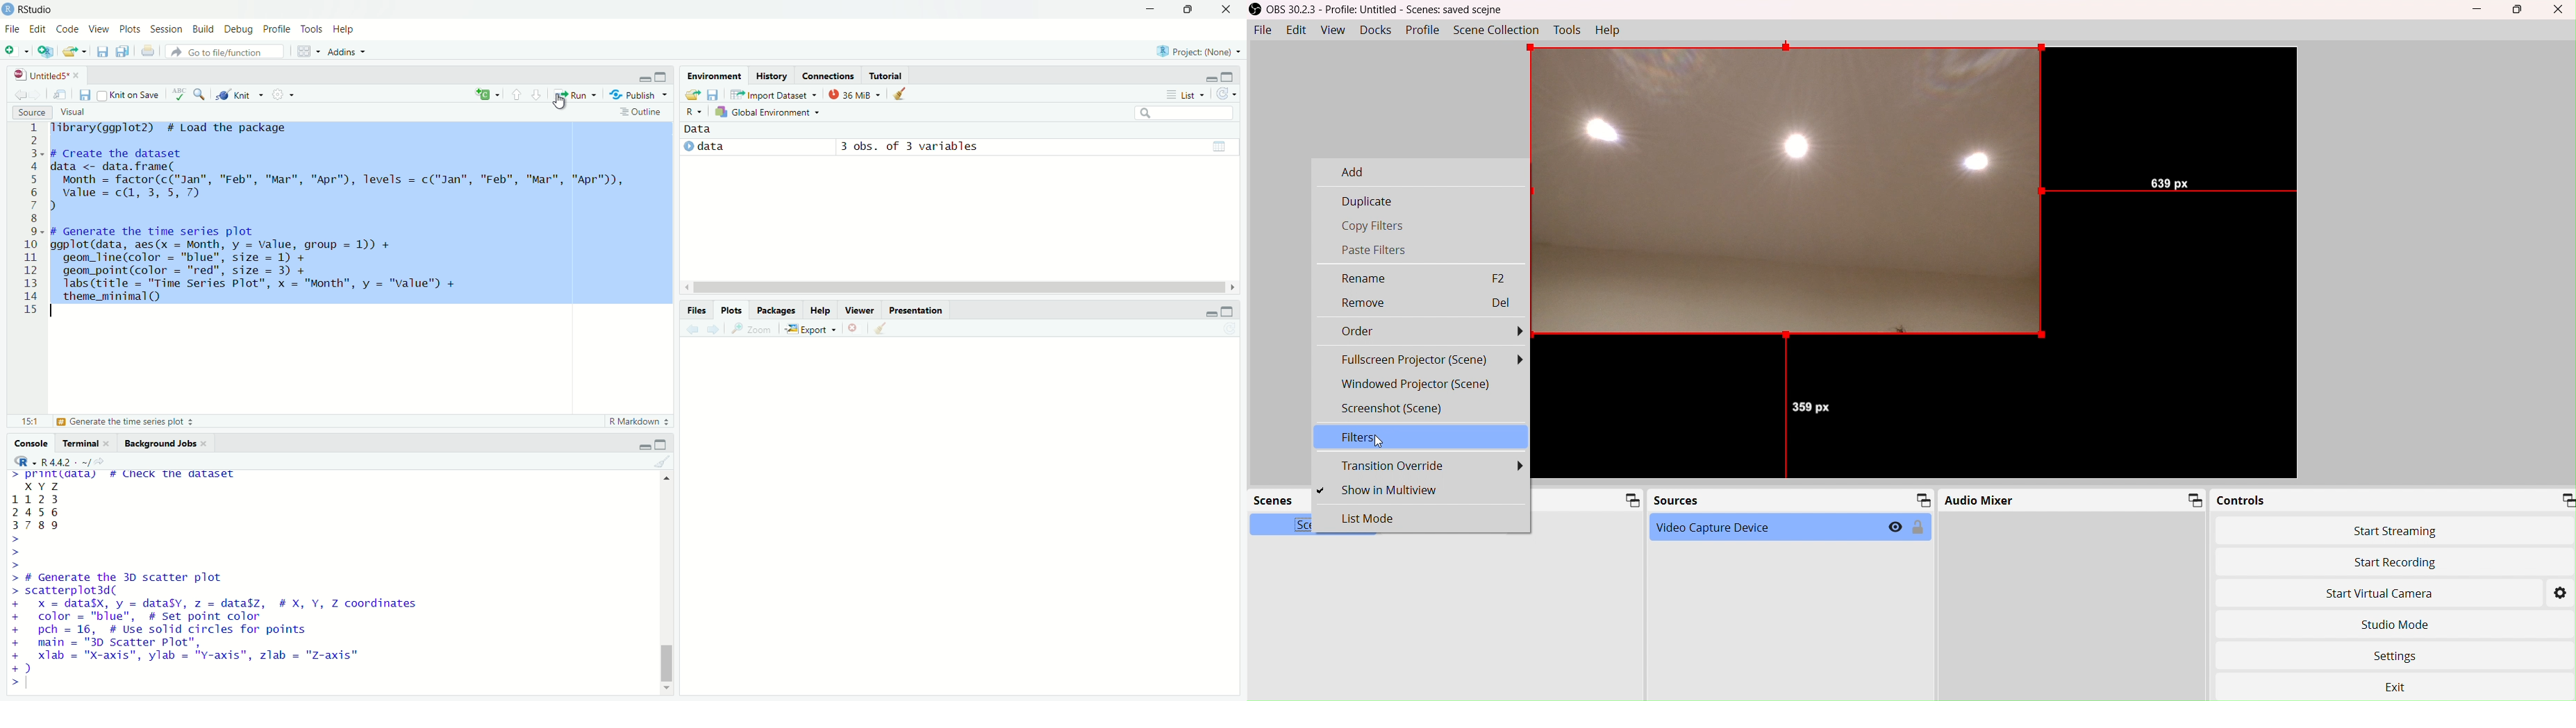 The image size is (2576, 728). What do you see at coordinates (15, 95) in the screenshot?
I see `go back to previous source location` at bounding box center [15, 95].